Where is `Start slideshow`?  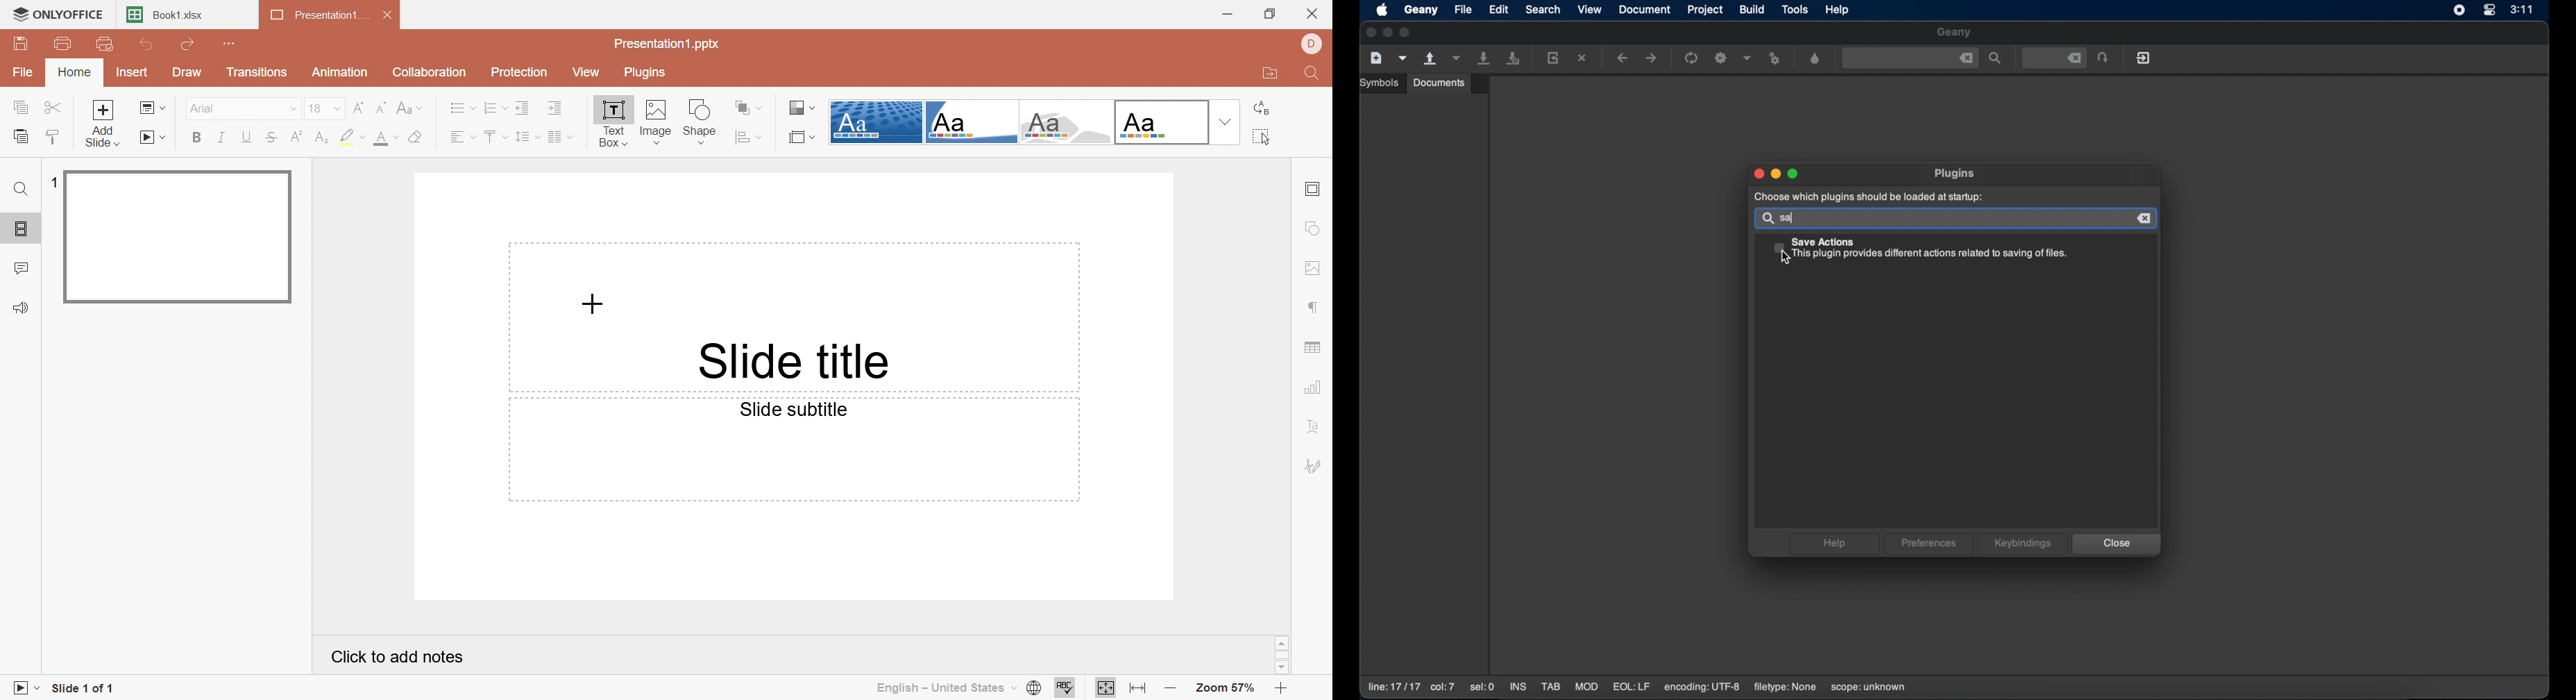 Start slideshow is located at coordinates (153, 137).